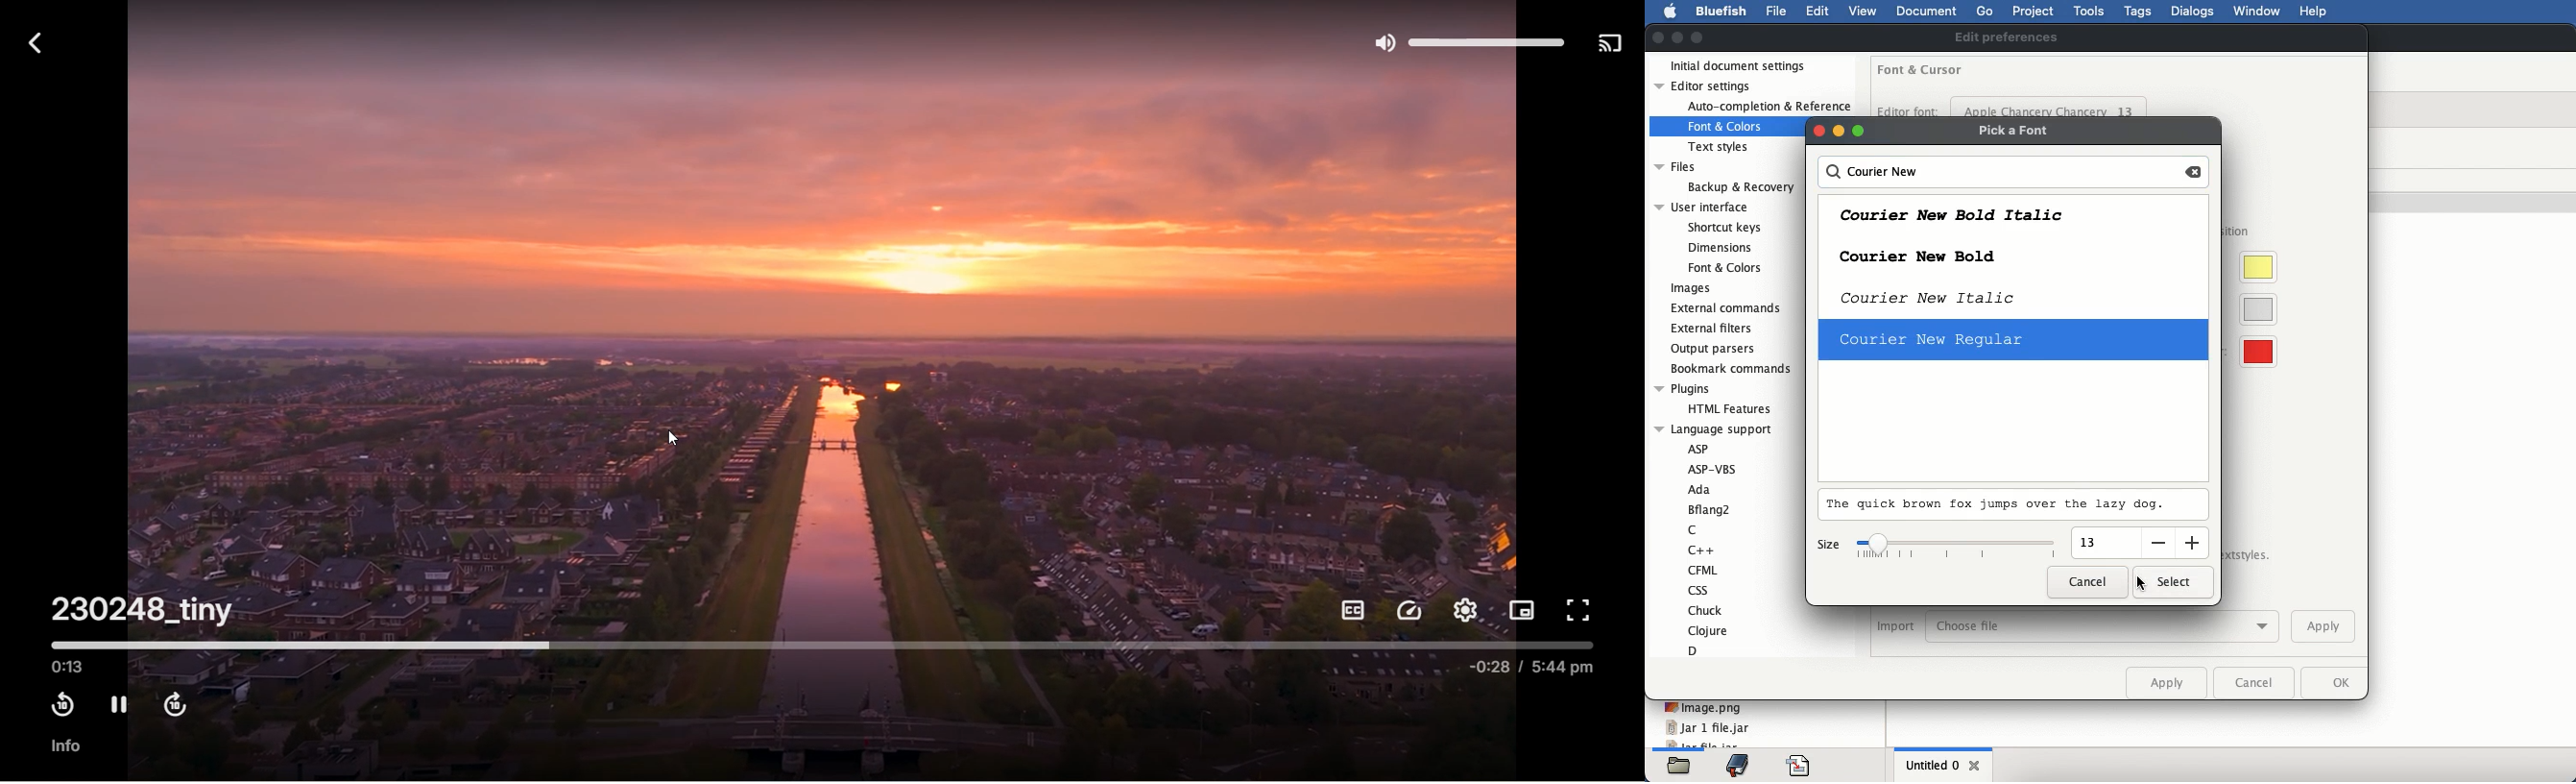 Image resolution: width=2576 pixels, height=784 pixels. What do you see at coordinates (1659, 38) in the screenshot?
I see `close` at bounding box center [1659, 38].